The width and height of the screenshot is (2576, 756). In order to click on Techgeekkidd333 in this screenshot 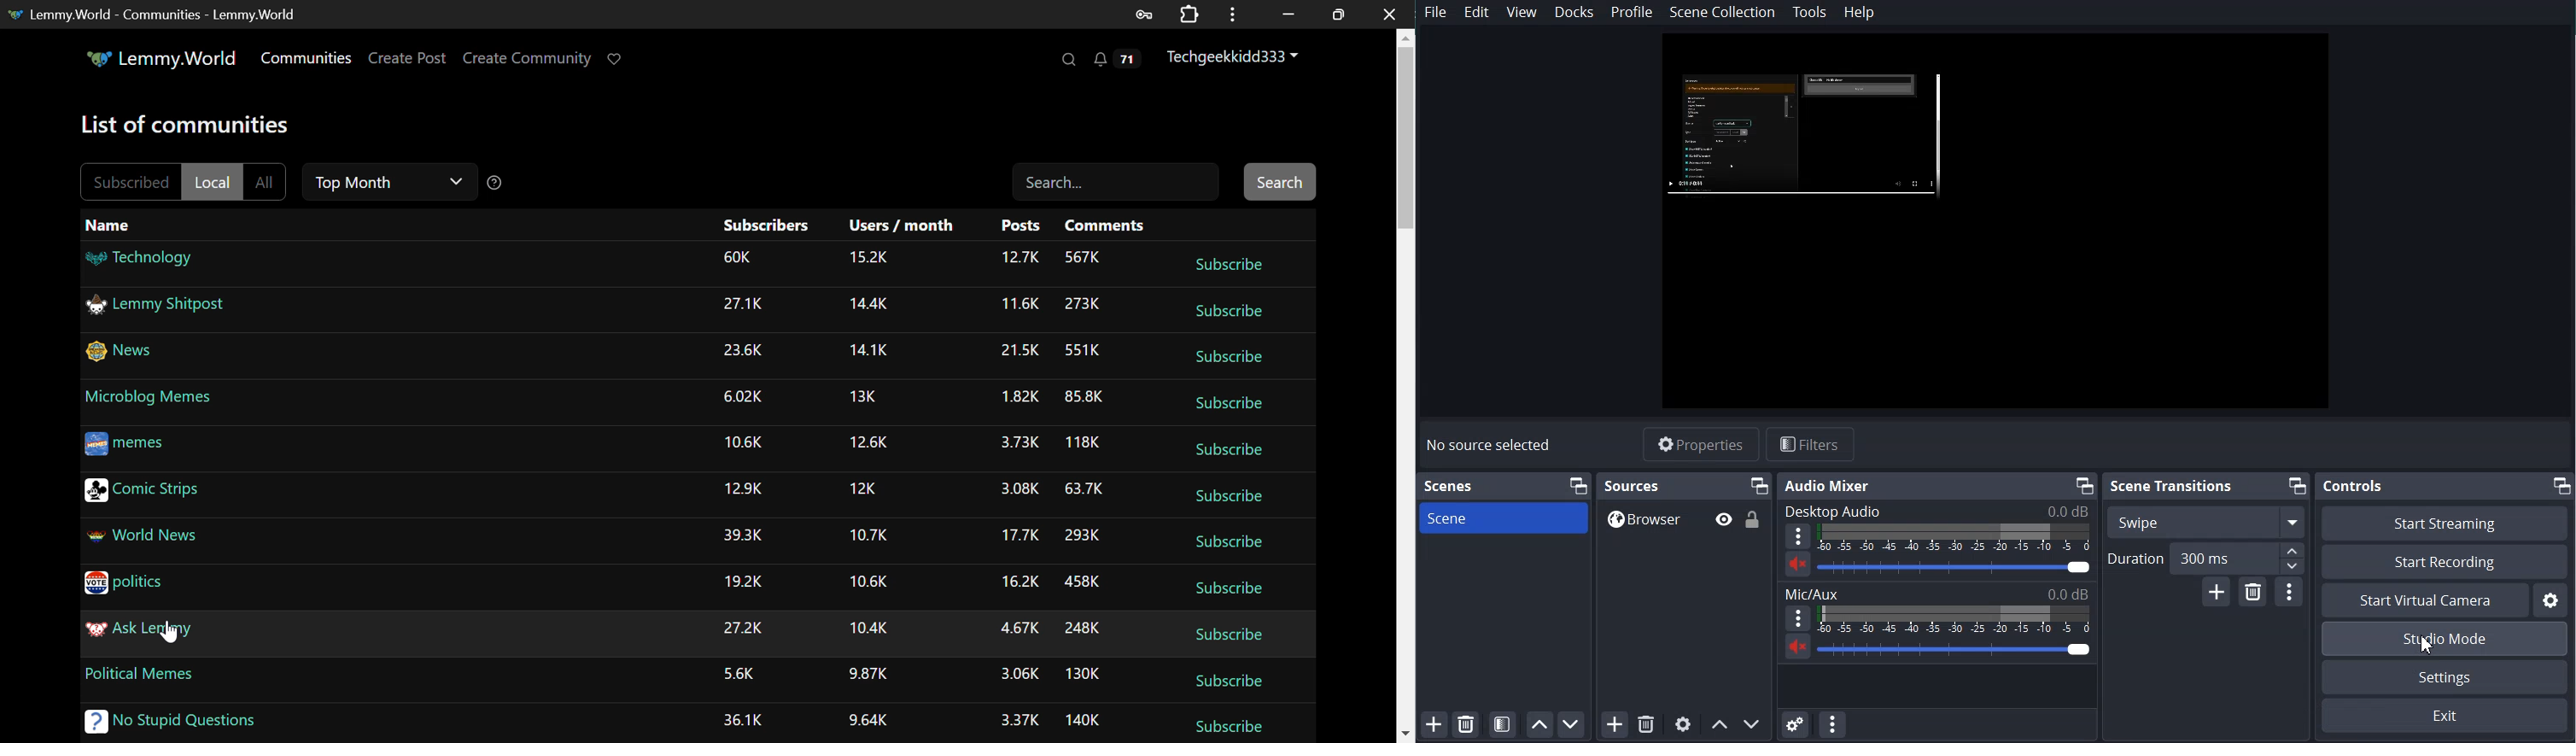, I will do `click(1237, 59)`.